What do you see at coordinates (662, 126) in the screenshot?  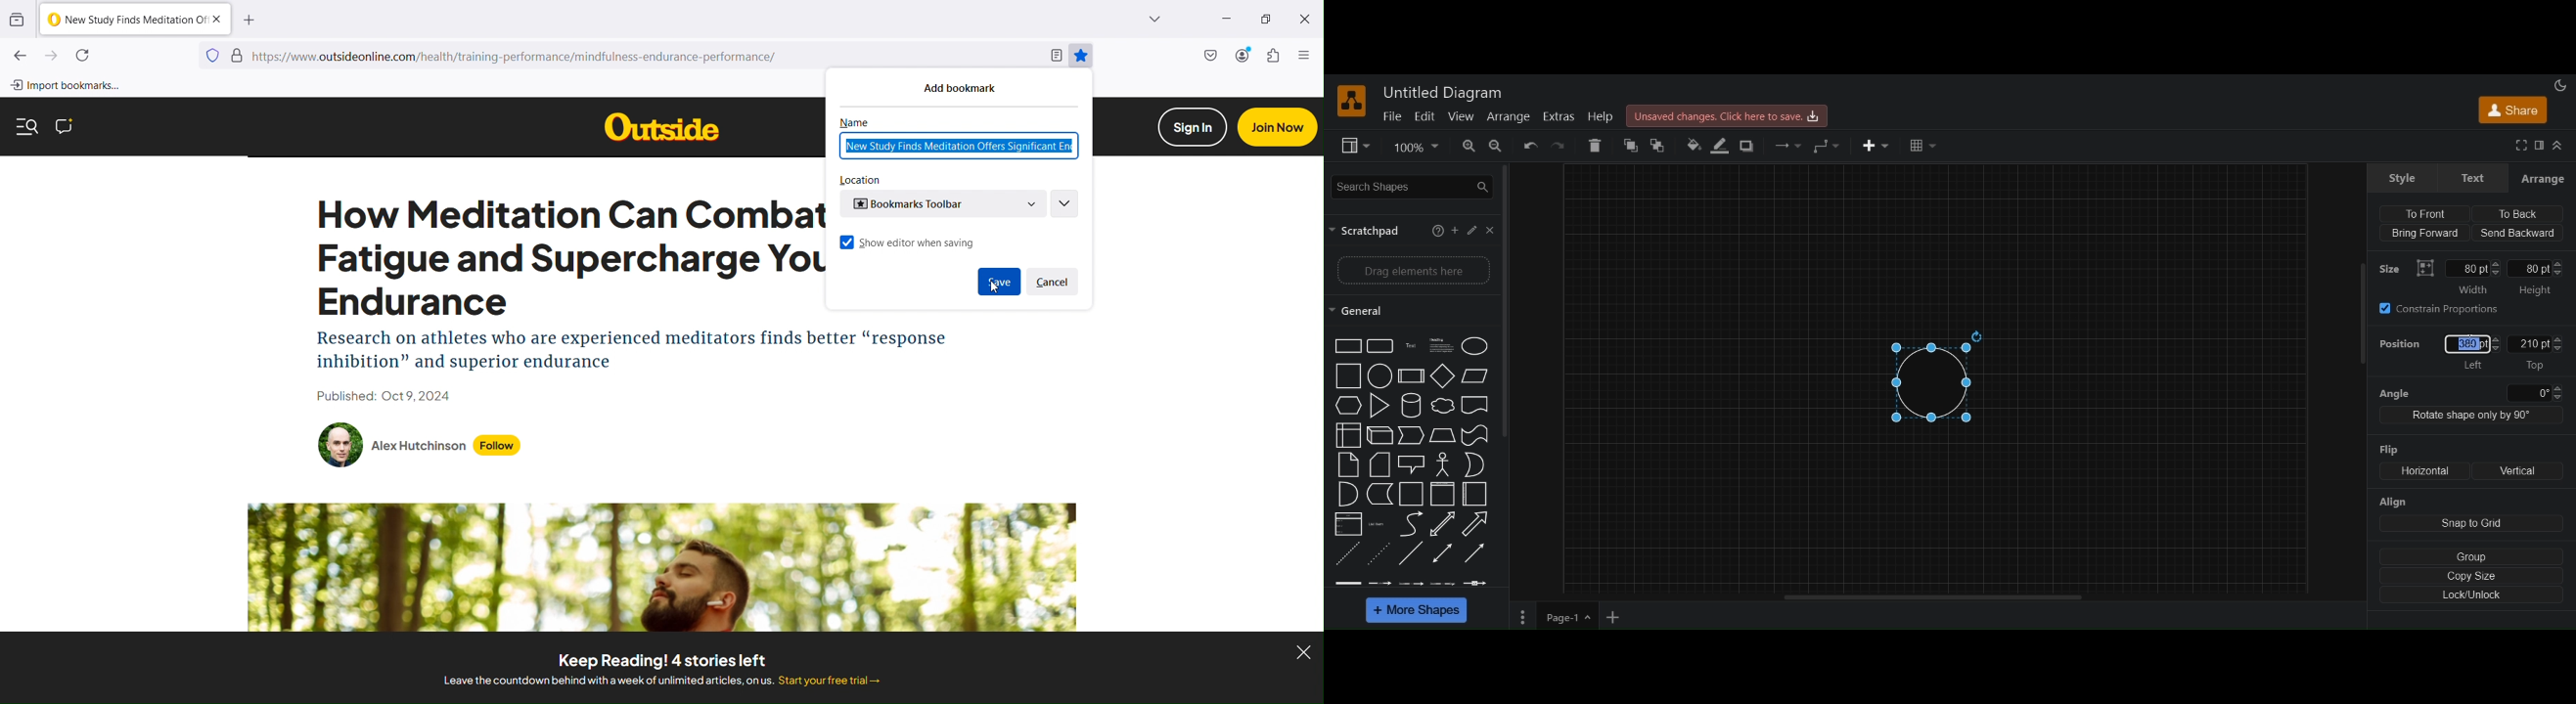 I see `` at bounding box center [662, 126].